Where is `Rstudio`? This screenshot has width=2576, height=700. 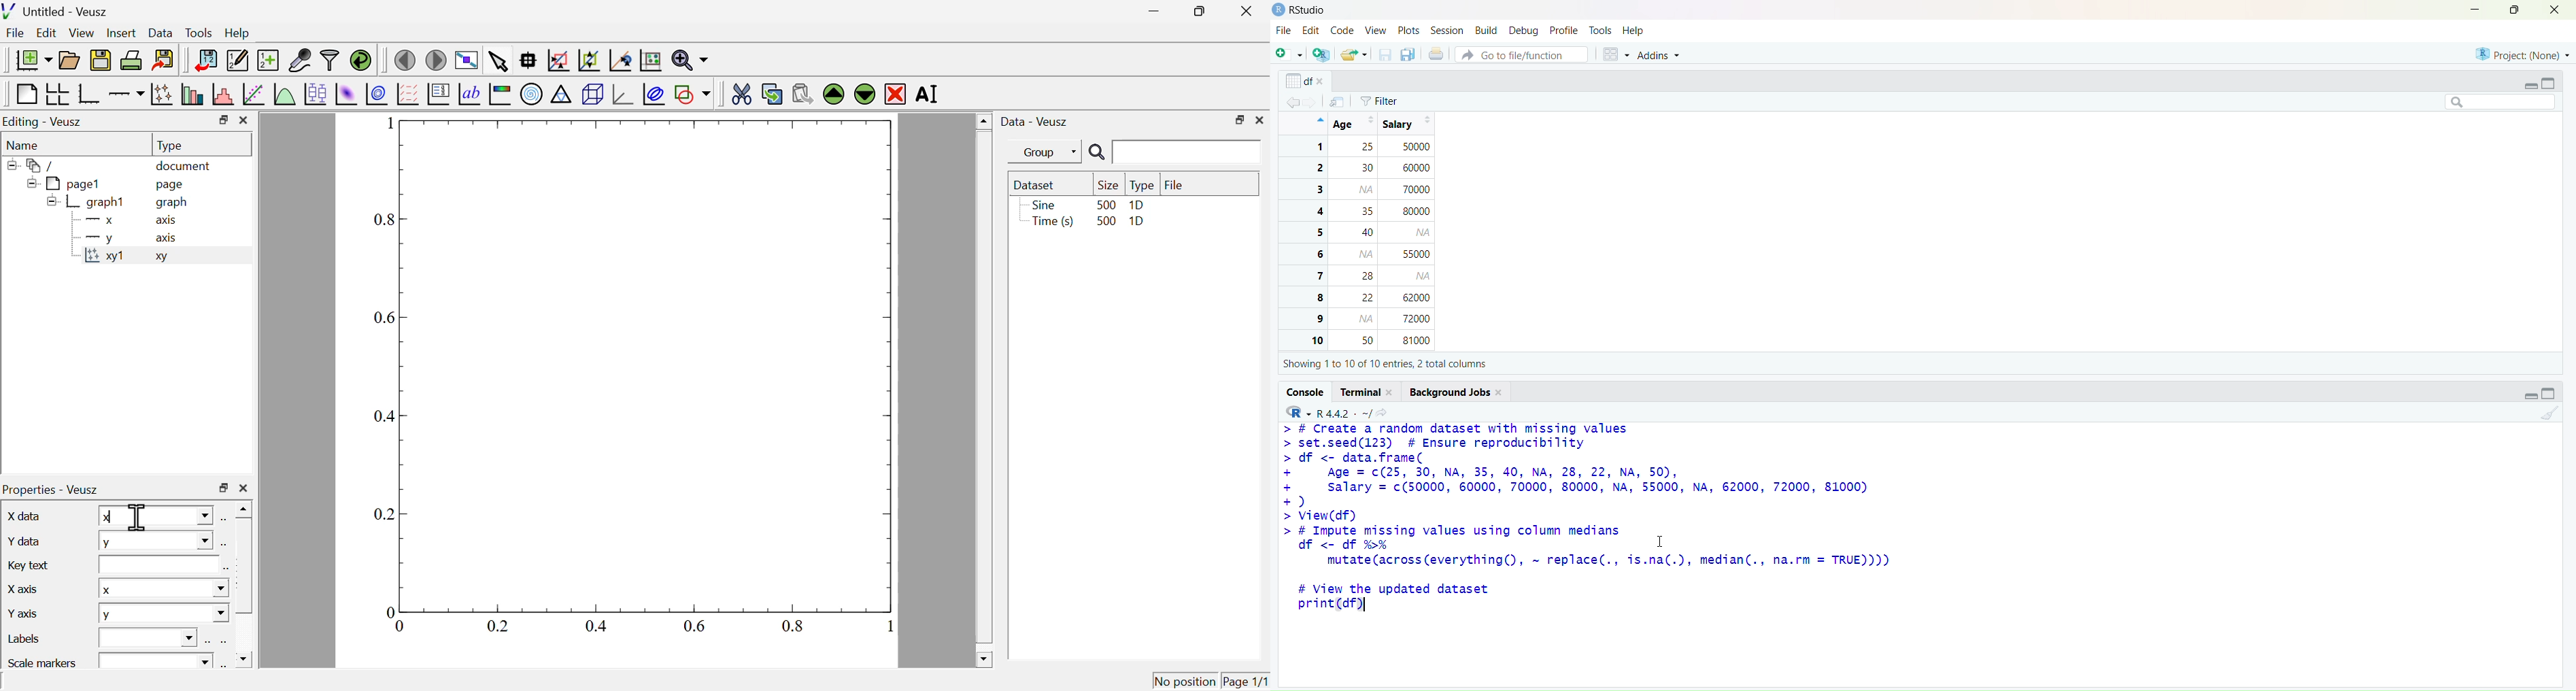 Rstudio is located at coordinates (1300, 10).